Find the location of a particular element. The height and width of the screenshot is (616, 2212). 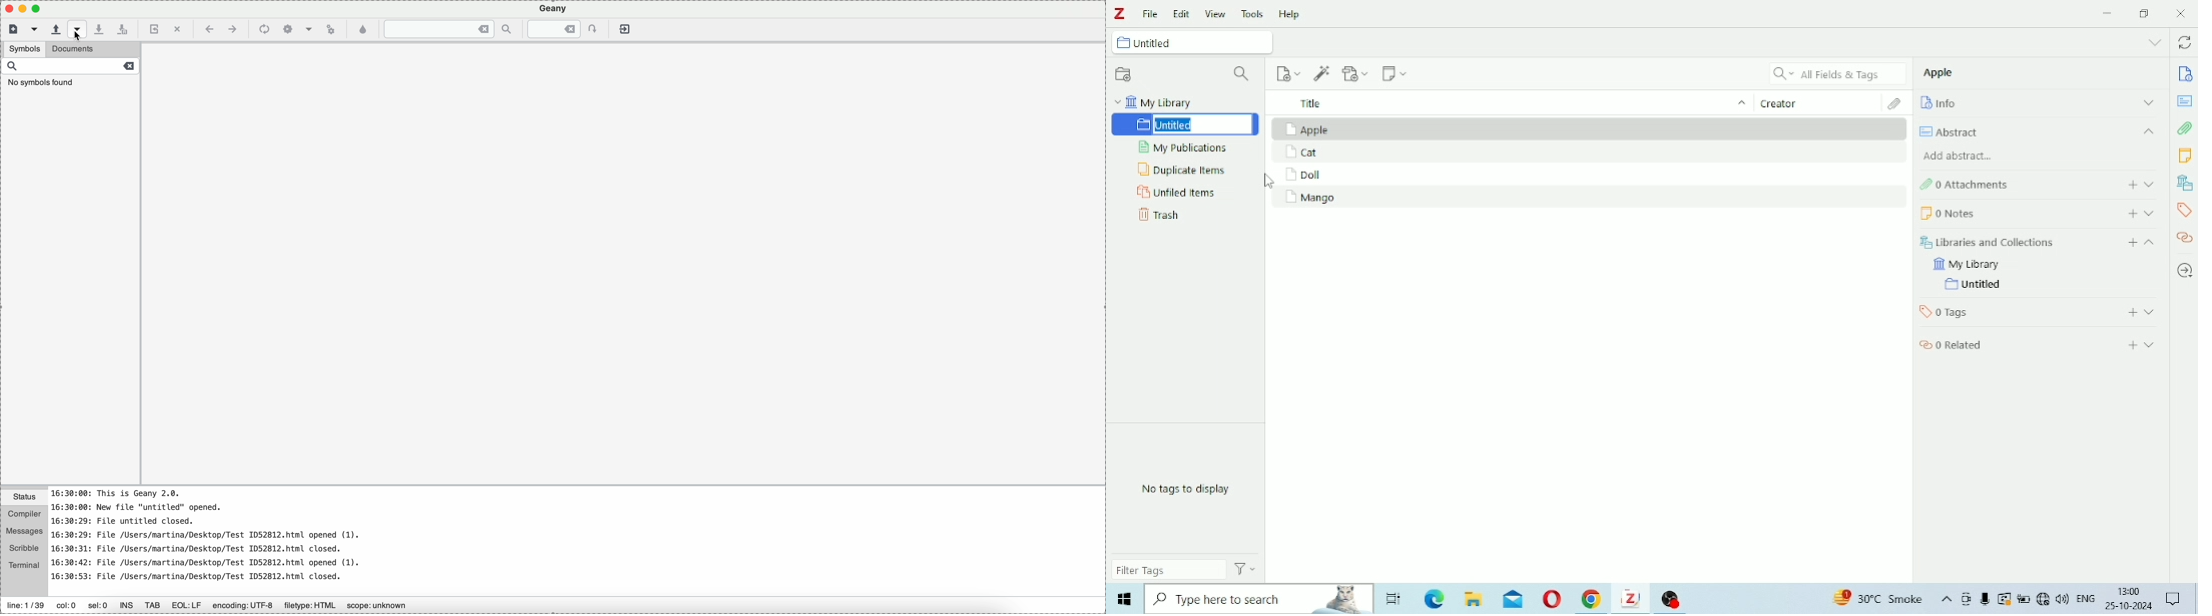

Add Item (s) by Identifier is located at coordinates (1322, 72).